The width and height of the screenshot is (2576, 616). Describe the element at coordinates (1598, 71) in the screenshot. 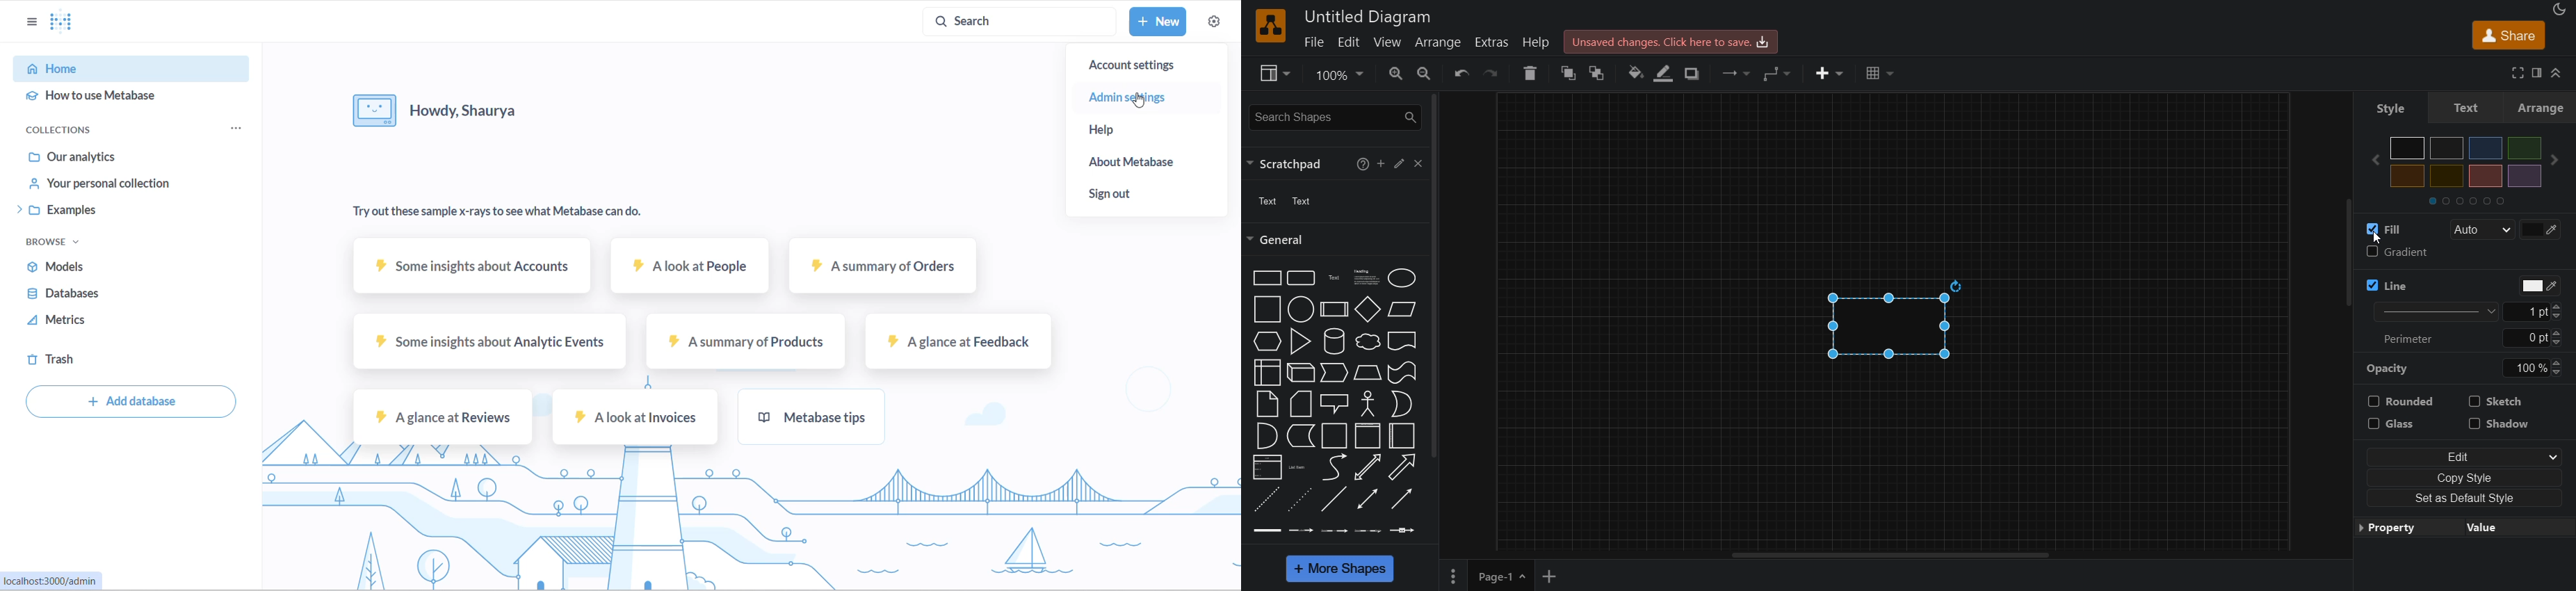

I see `to front` at that location.